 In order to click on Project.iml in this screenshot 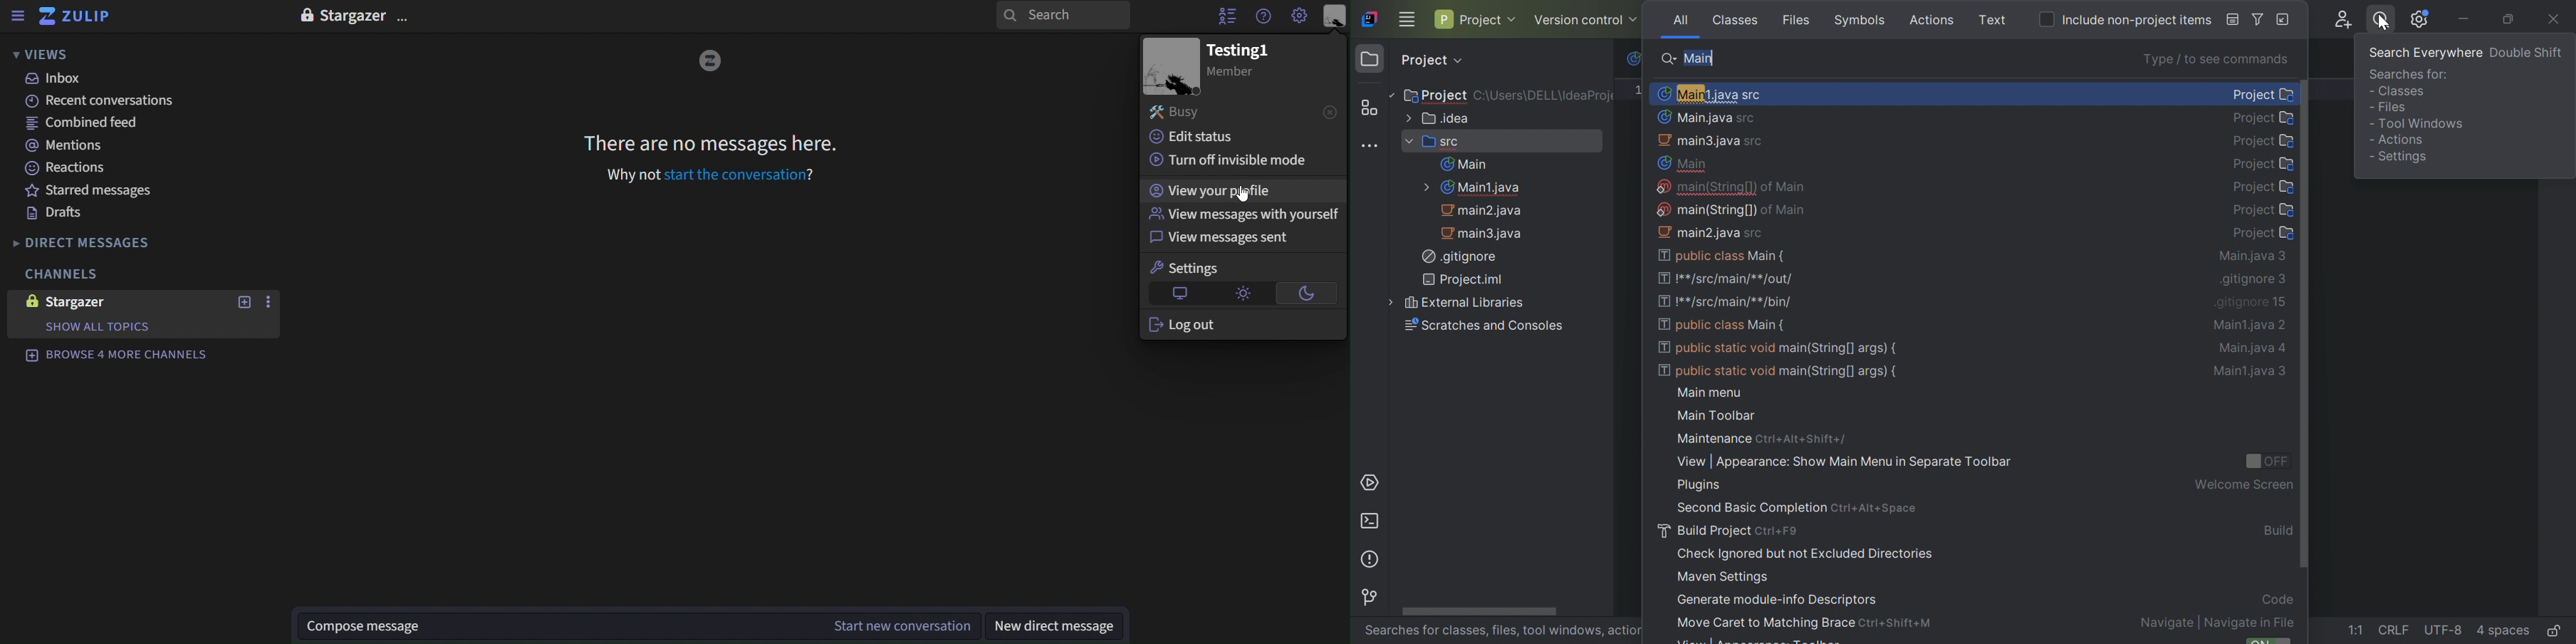, I will do `click(1466, 279)`.